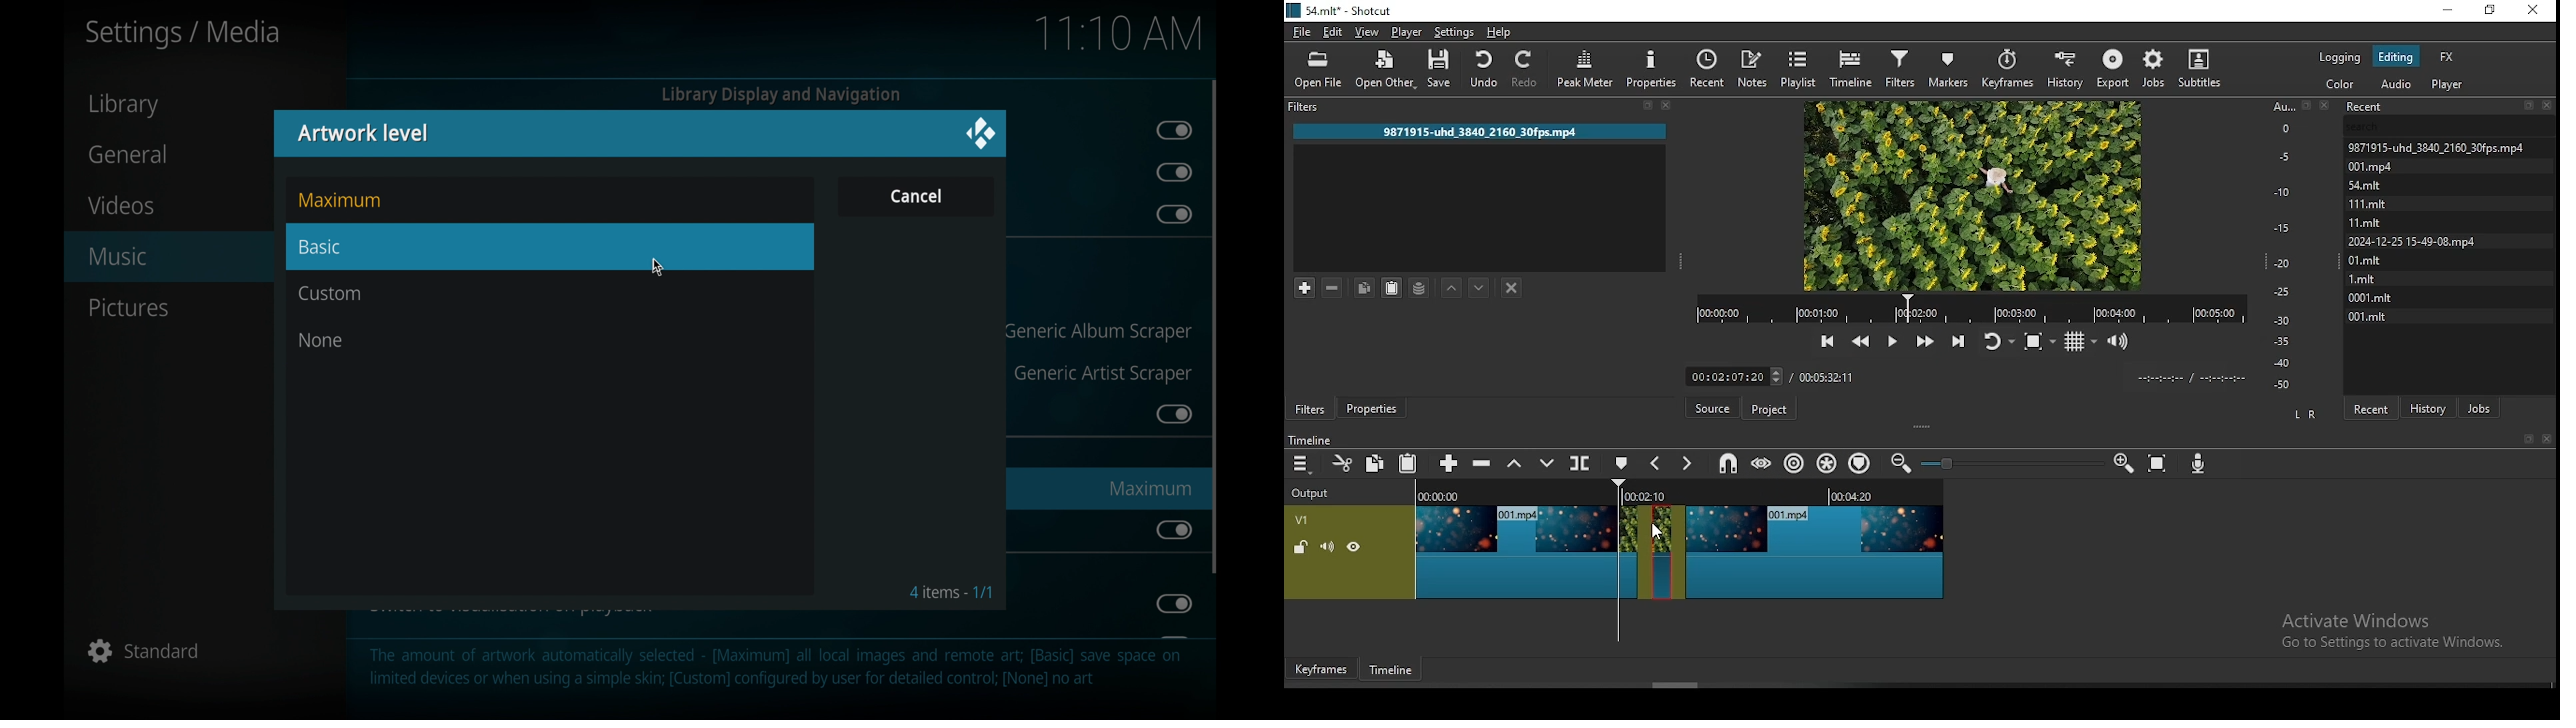 Image resolution: width=2576 pixels, height=728 pixels. What do you see at coordinates (1906, 462) in the screenshot?
I see `zoom timeline in` at bounding box center [1906, 462].